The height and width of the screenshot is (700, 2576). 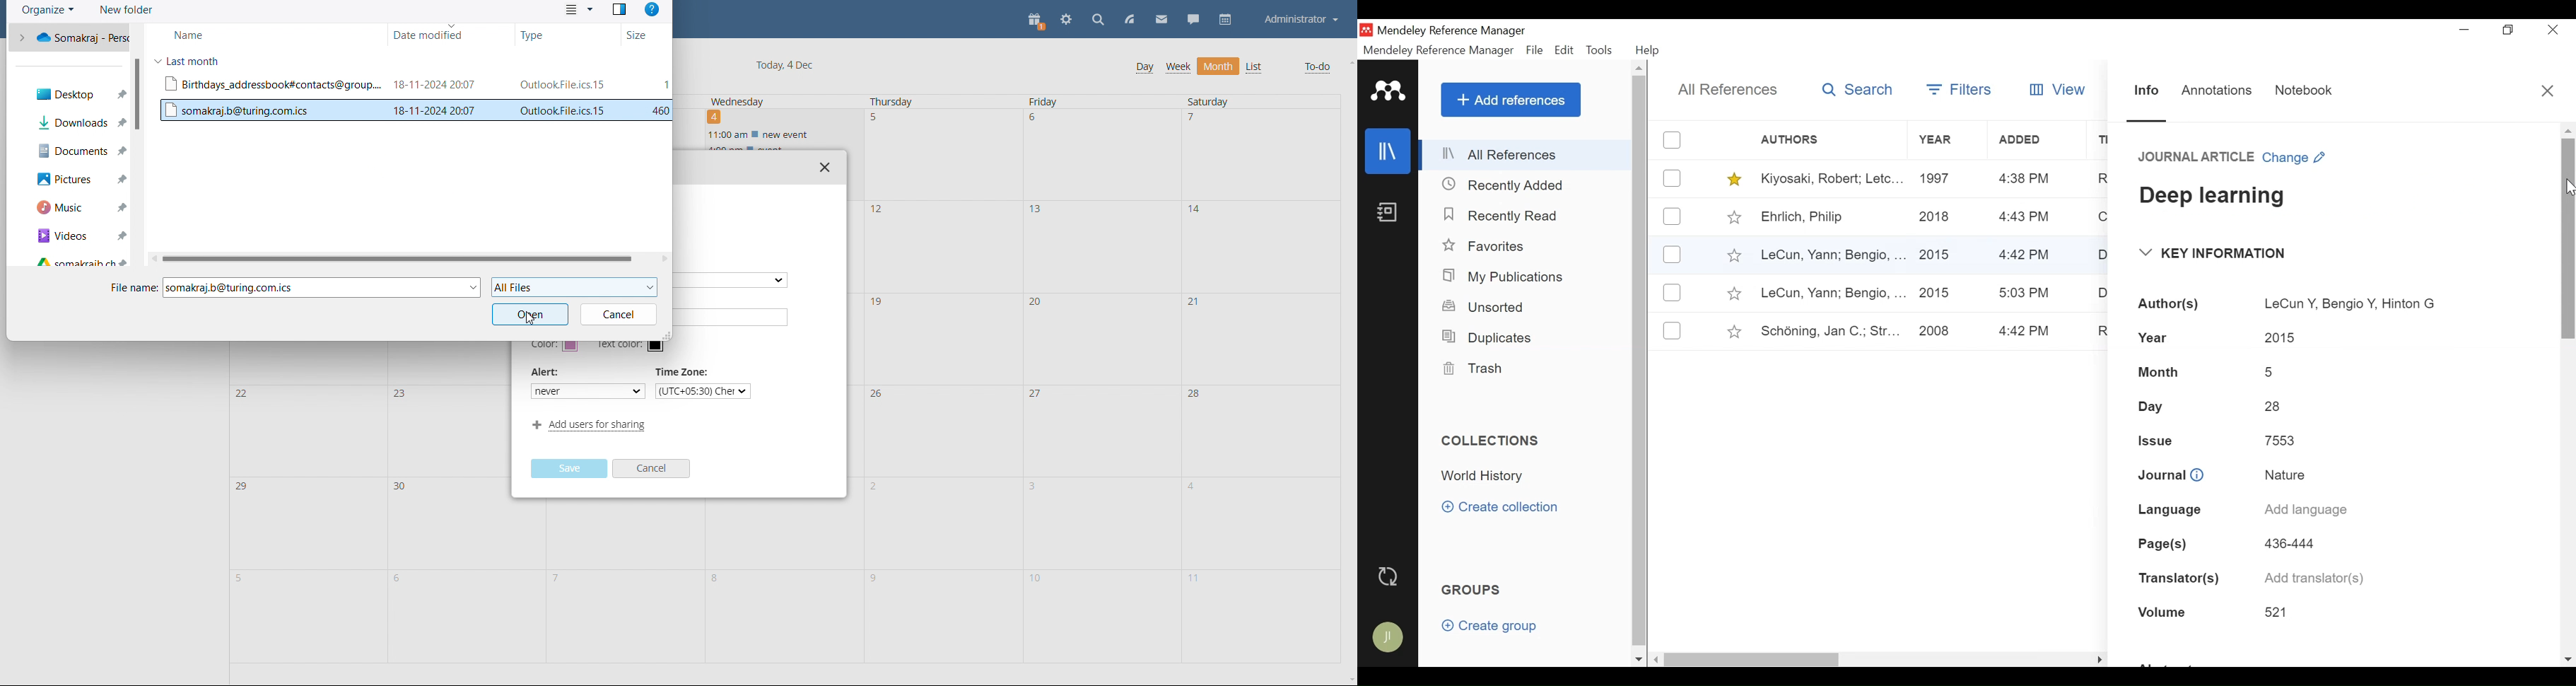 What do you see at coordinates (1672, 330) in the screenshot?
I see `(un)select` at bounding box center [1672, 330].